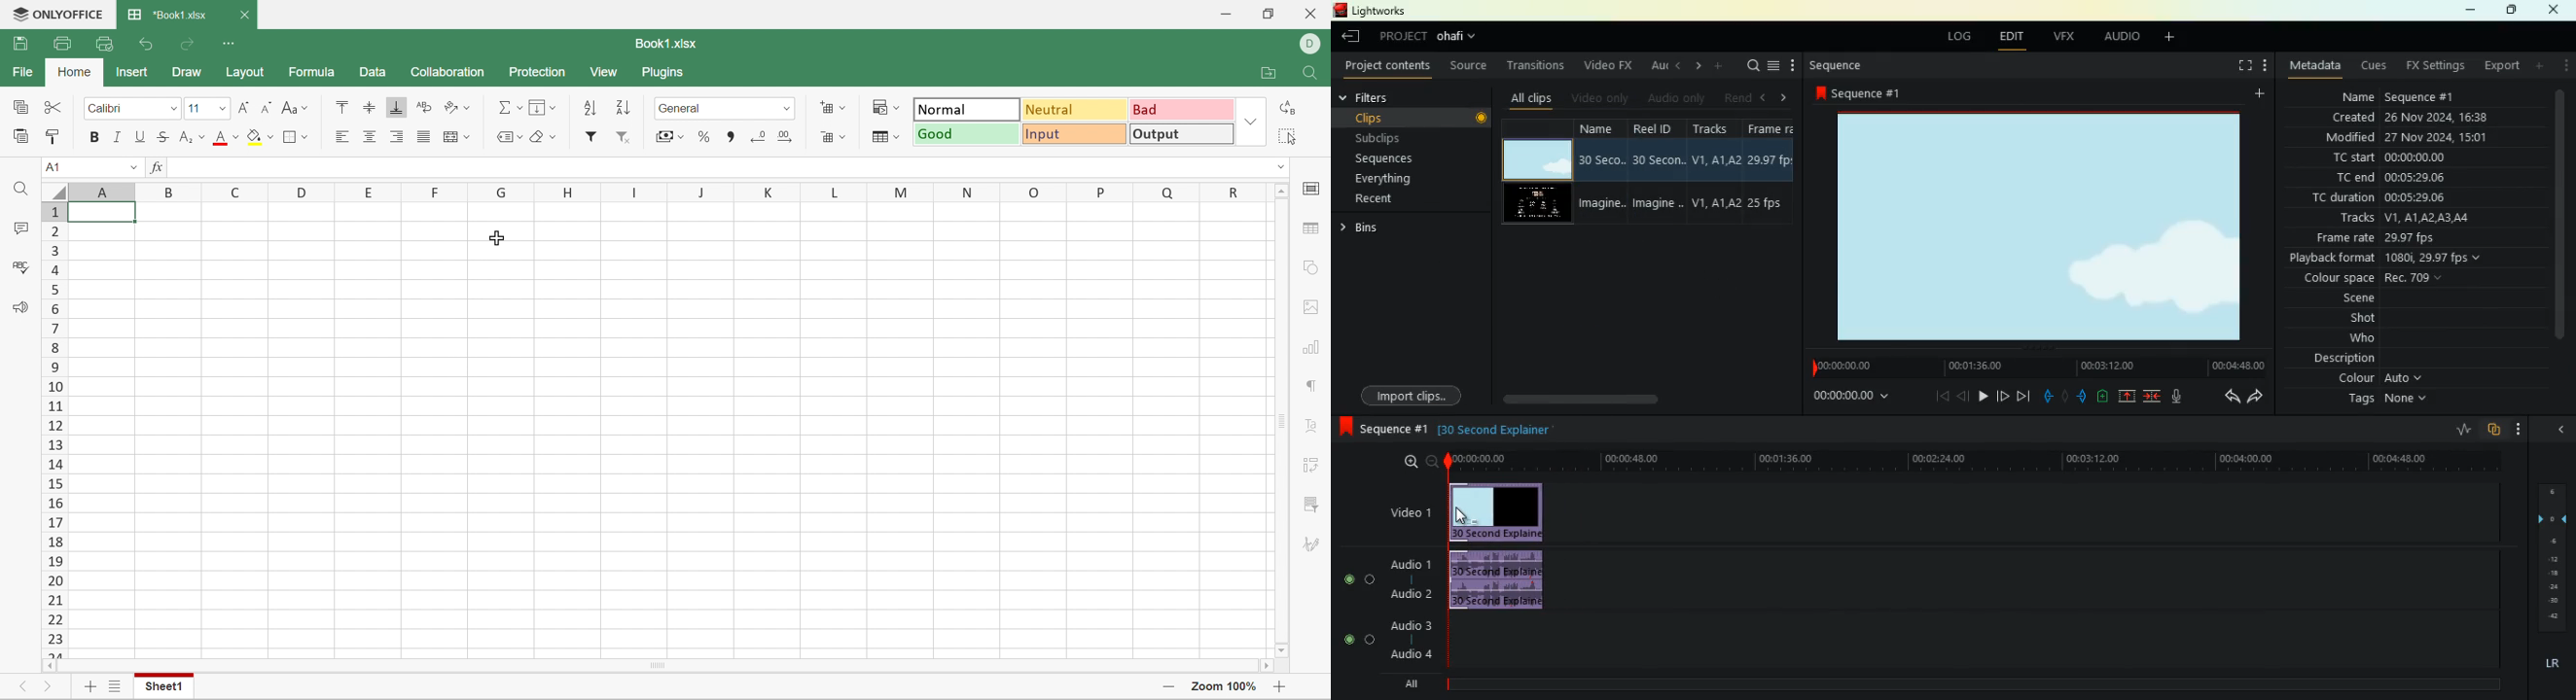 The height and width of the screenshot is (700, 2576). Describe the element at coordinates (2065, 395) in the screenshot. I see `hold` at that location.